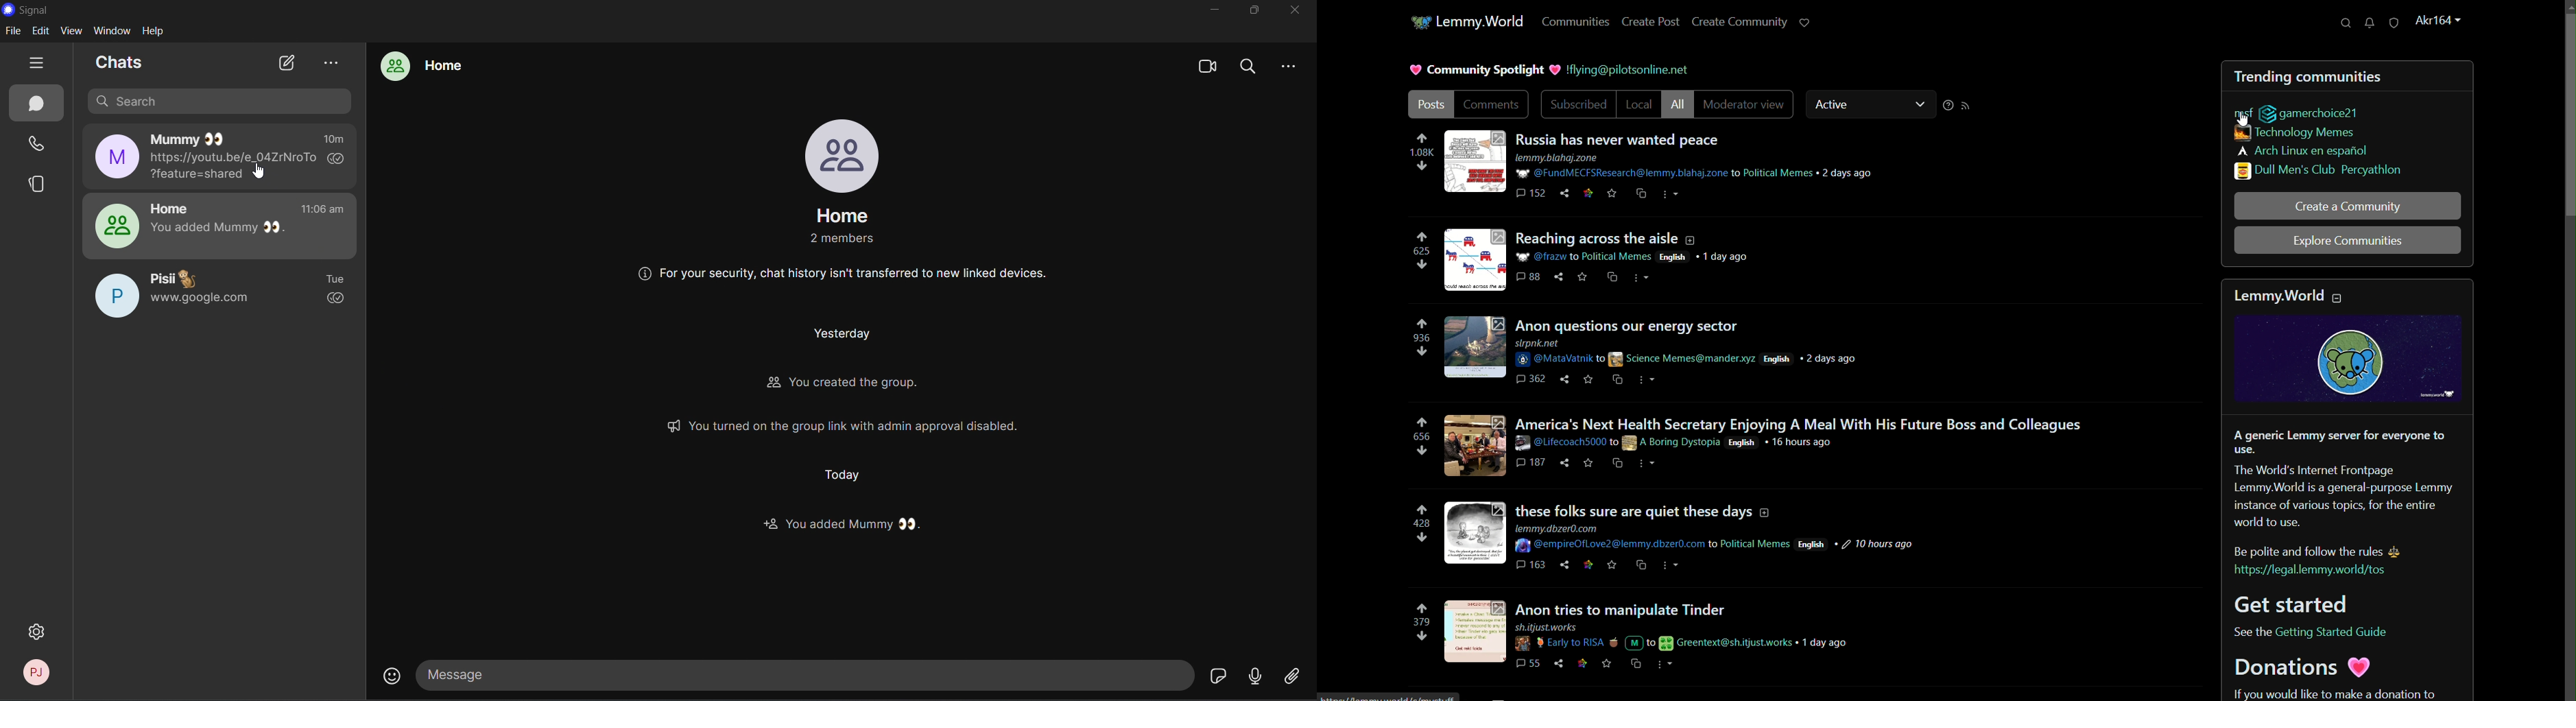 The image size is (2576, 728). What do you see at coordinates (1418, 437) in the screenshot?
I see `number of votes` at bounding box center [1418, 437].